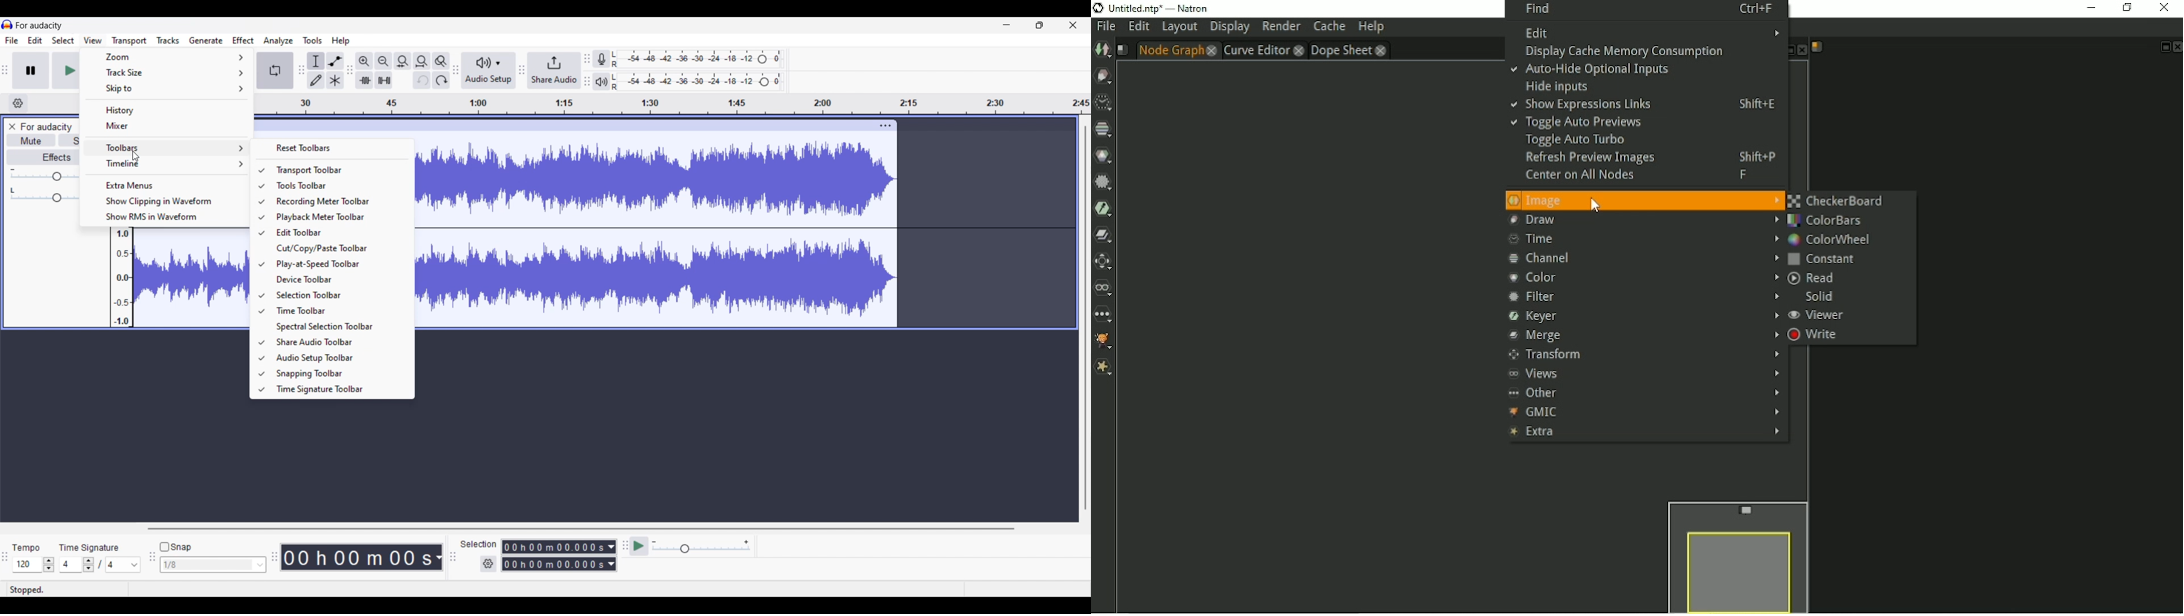  I want to click on Fit selection to width, so click(403, 61).